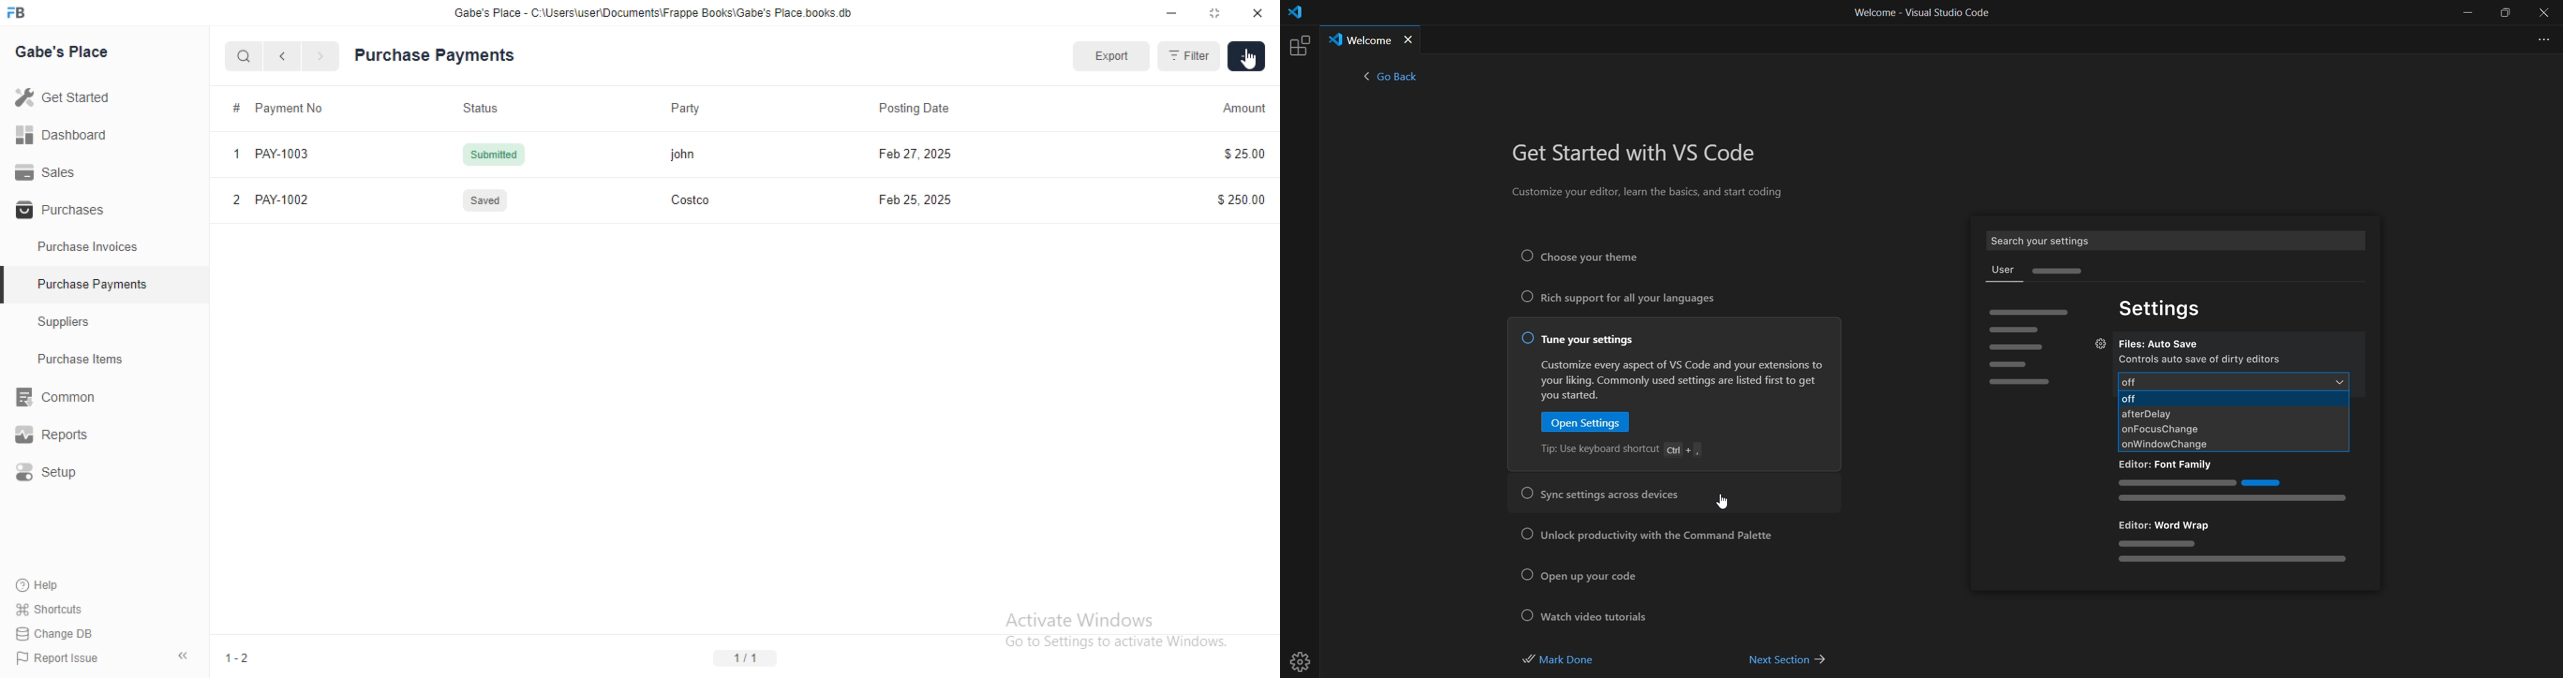 The width and height of the screenshot is (2576, 700). What do you see at coordinates (236, 154) in the screenshot?
I see `1` at bounding box center [236, 154].